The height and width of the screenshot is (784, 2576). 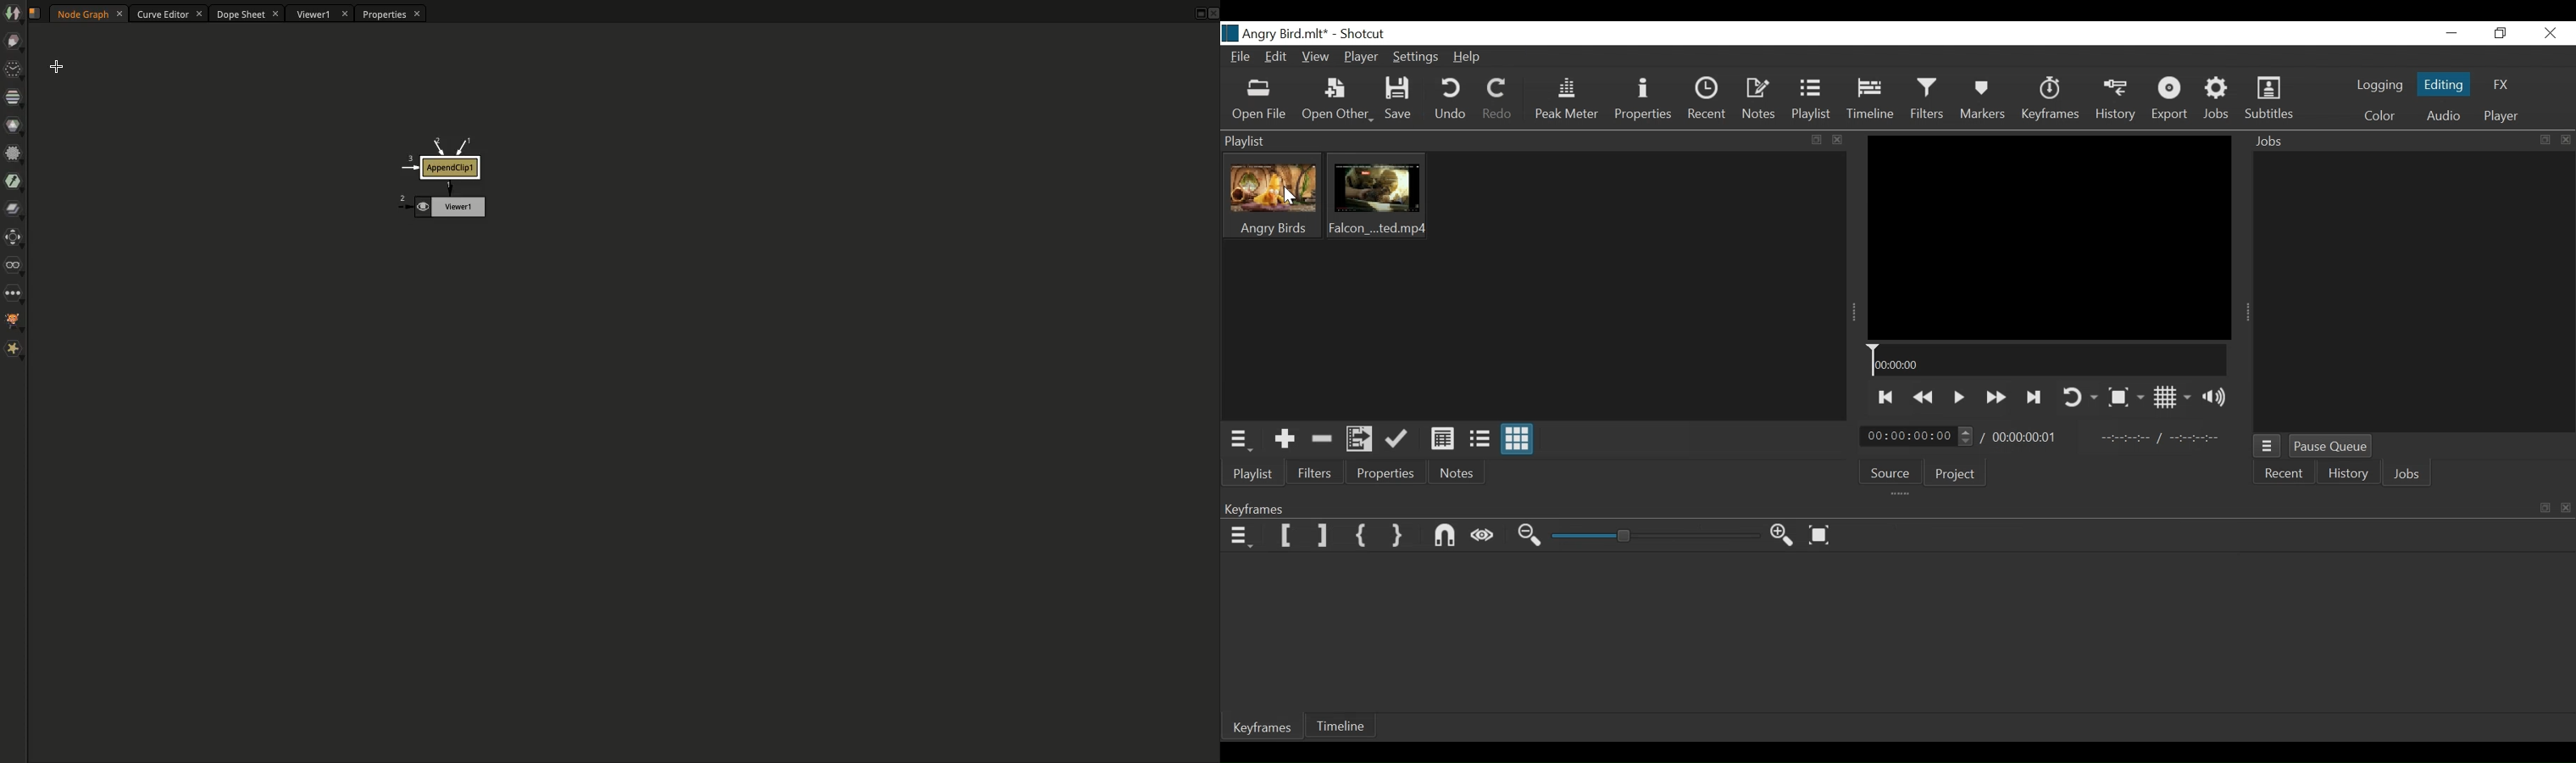 I want to click on Toggle player looping, so click(x=2082, y=396).